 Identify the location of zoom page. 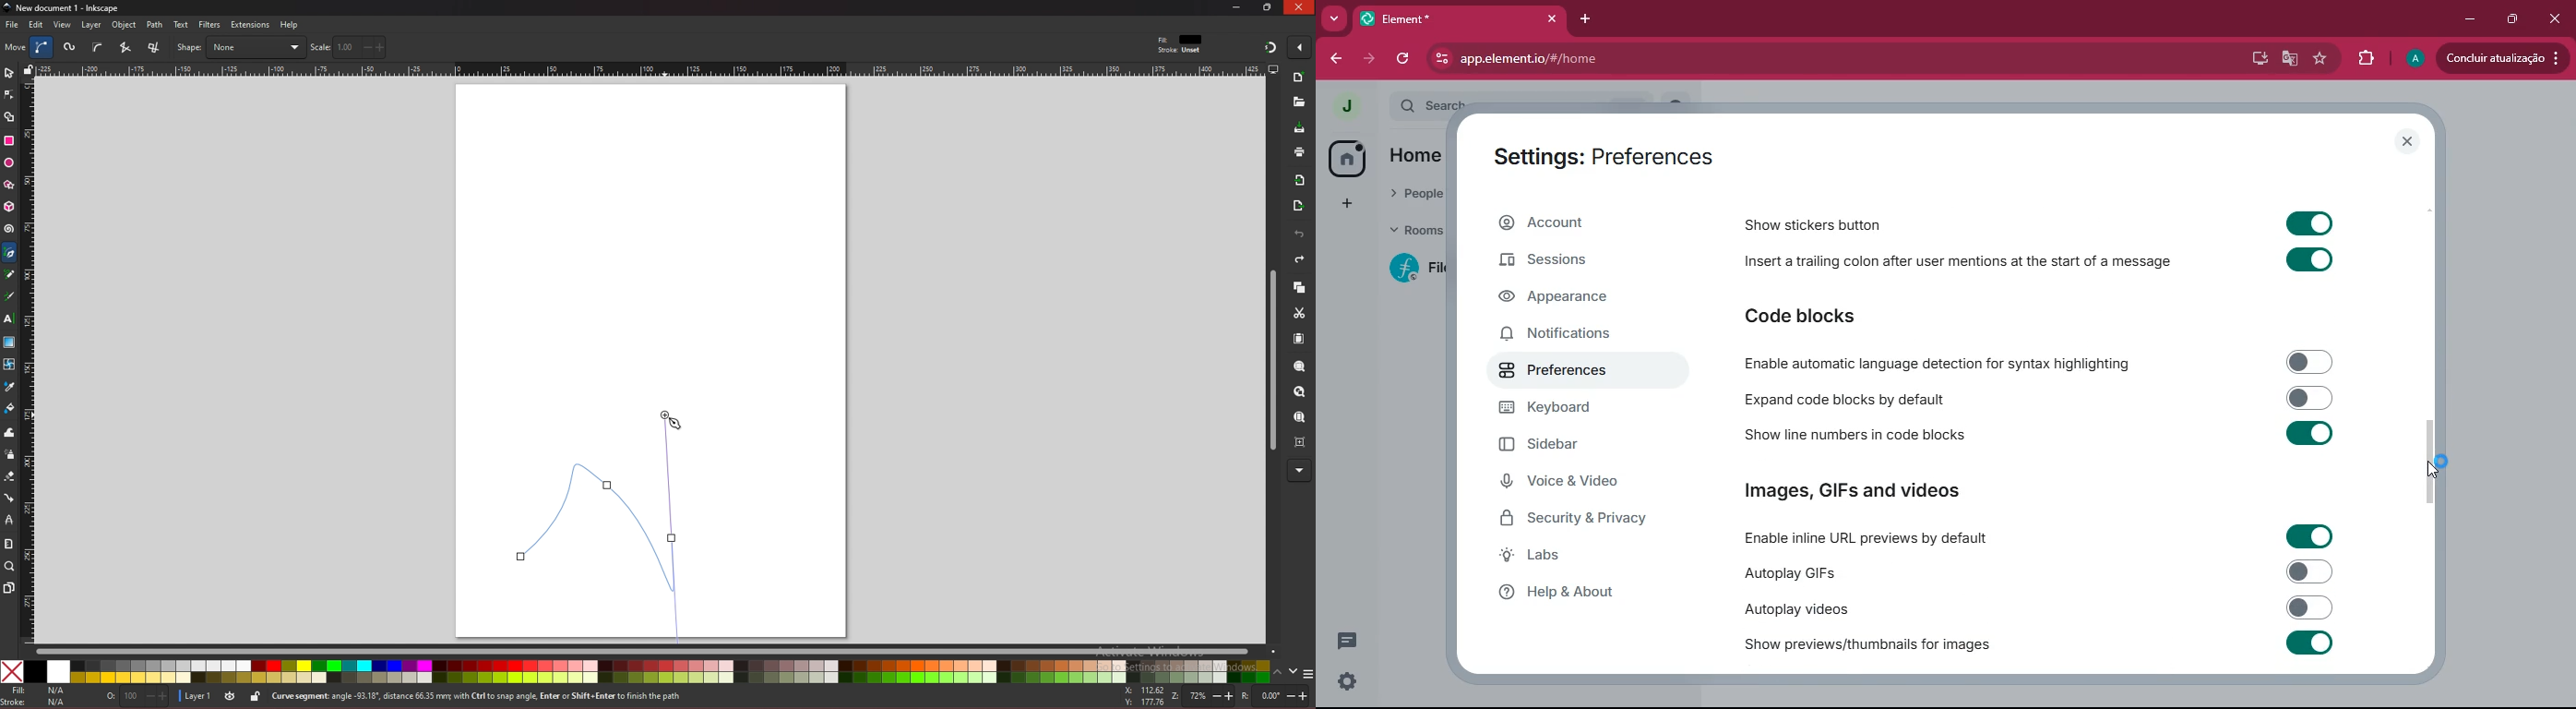
(1299, 418).